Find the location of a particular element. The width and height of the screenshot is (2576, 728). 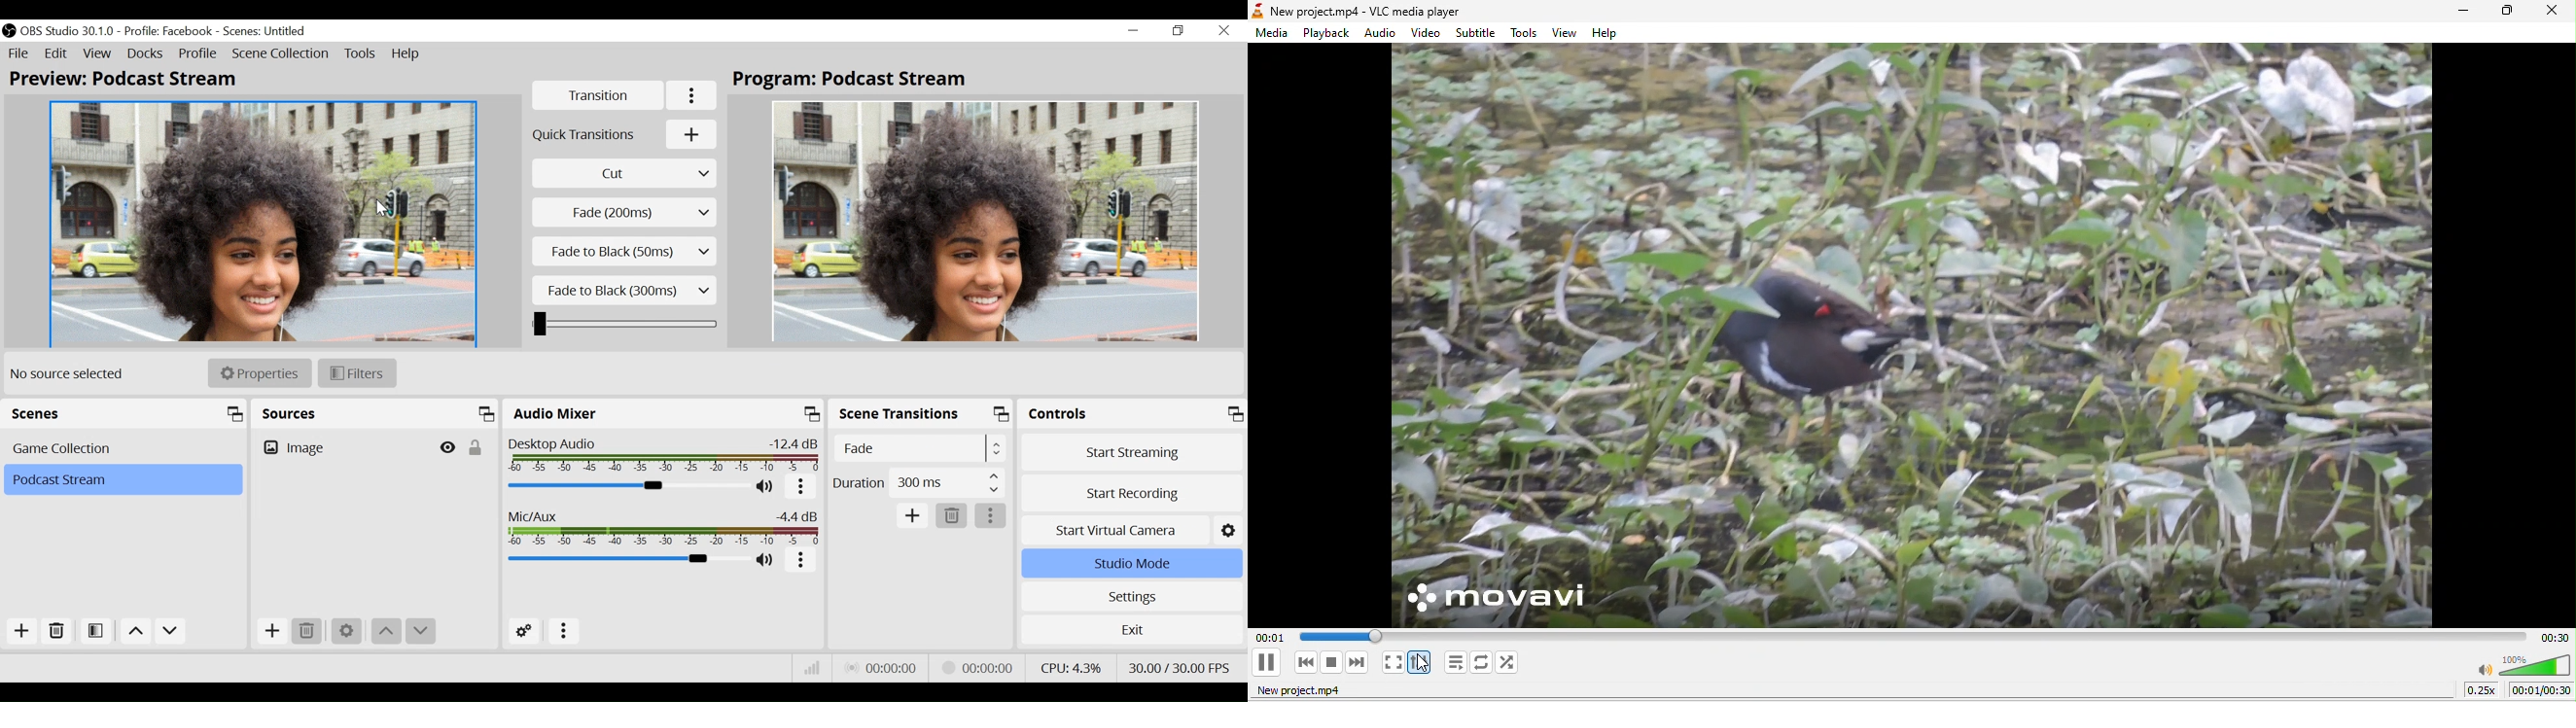

Settings is located at coordinates (345, 630).